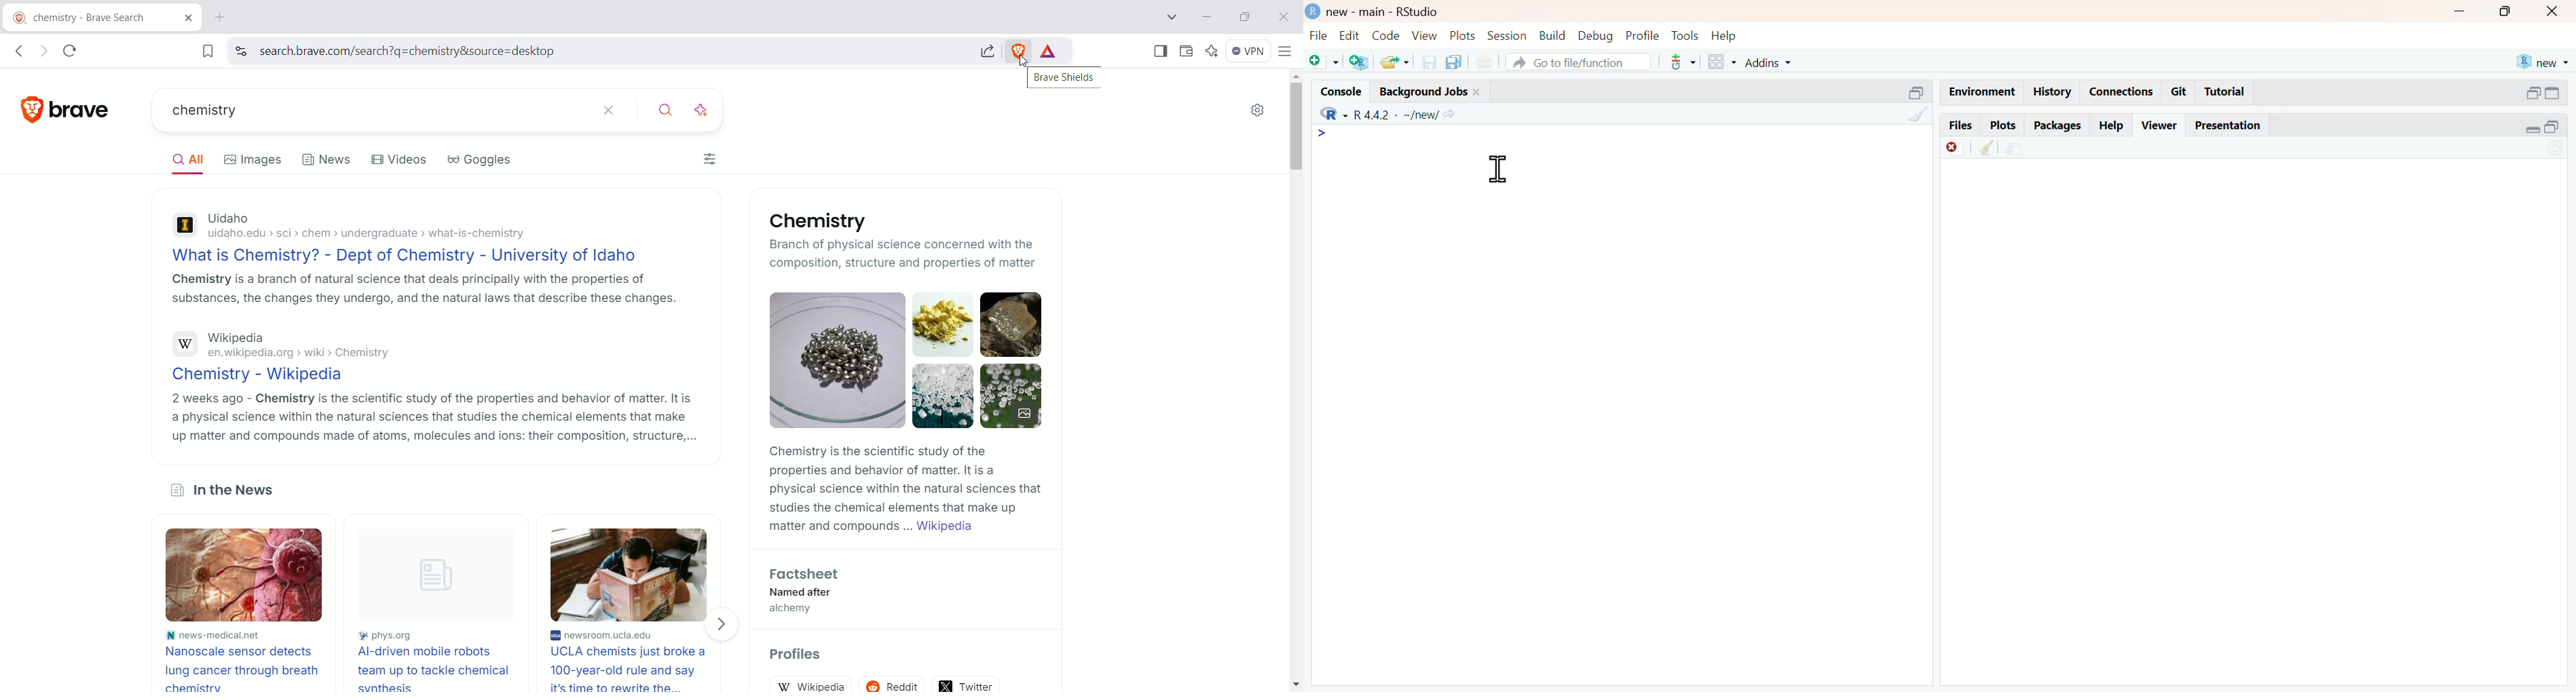 Image resolution: width=2576 pixels, height=700 pixels. I want to click on debug, so click(1596, 36).